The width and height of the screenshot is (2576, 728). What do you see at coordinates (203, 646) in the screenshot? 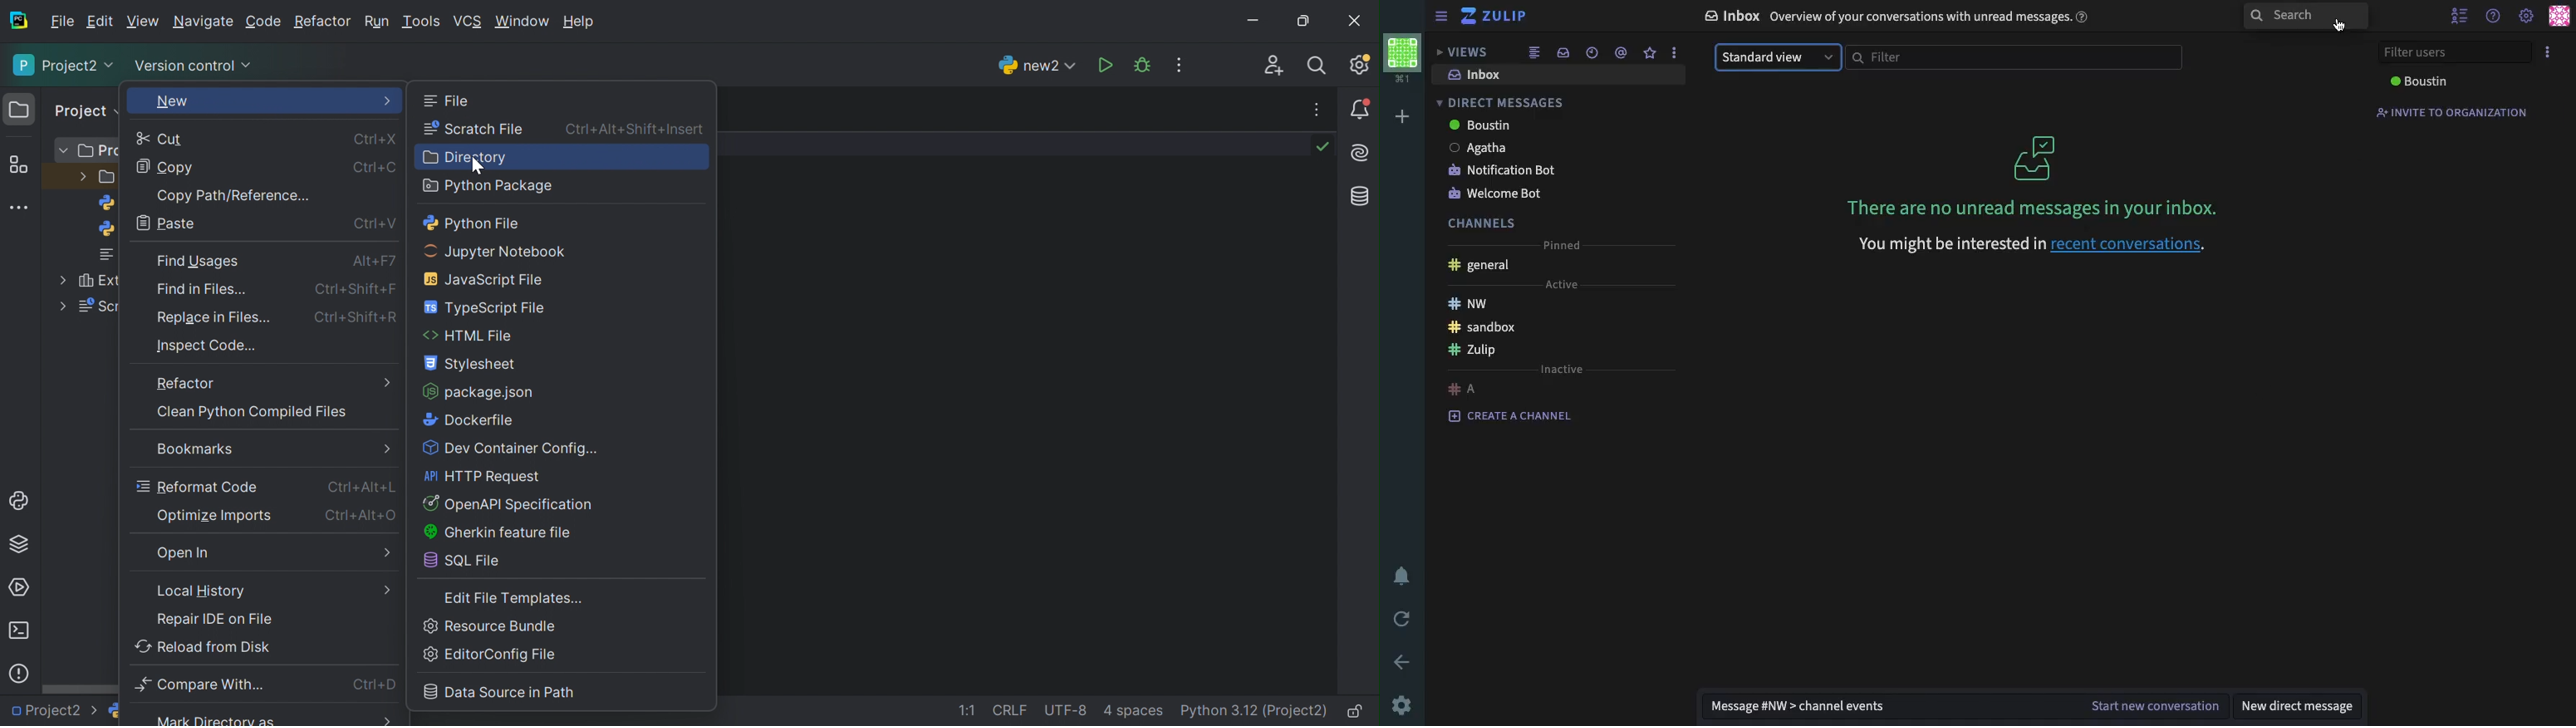
I see `Reload from disk` at bounding box center [203, 646].